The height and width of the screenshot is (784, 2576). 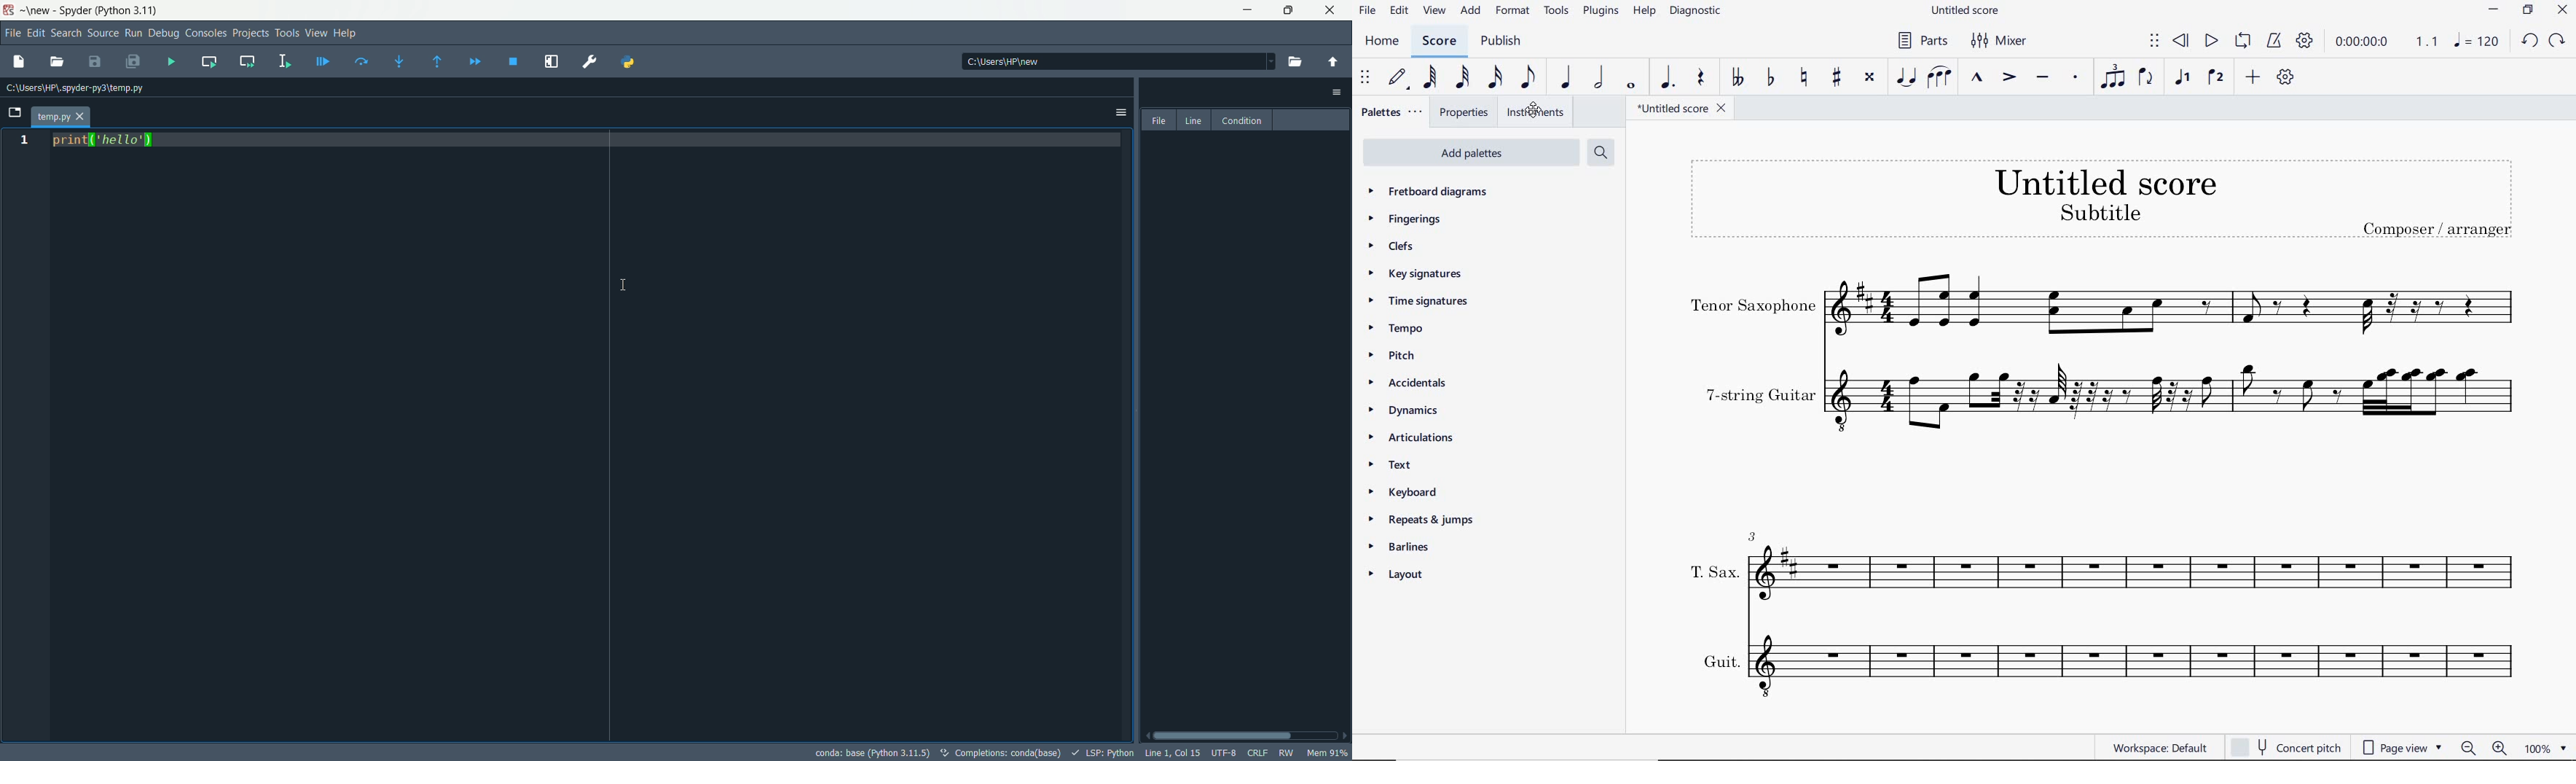 What do you see at coordinates (1964, 12) in the screenshot?
I see `FILE NAME` at bounding box center [1964, 12].